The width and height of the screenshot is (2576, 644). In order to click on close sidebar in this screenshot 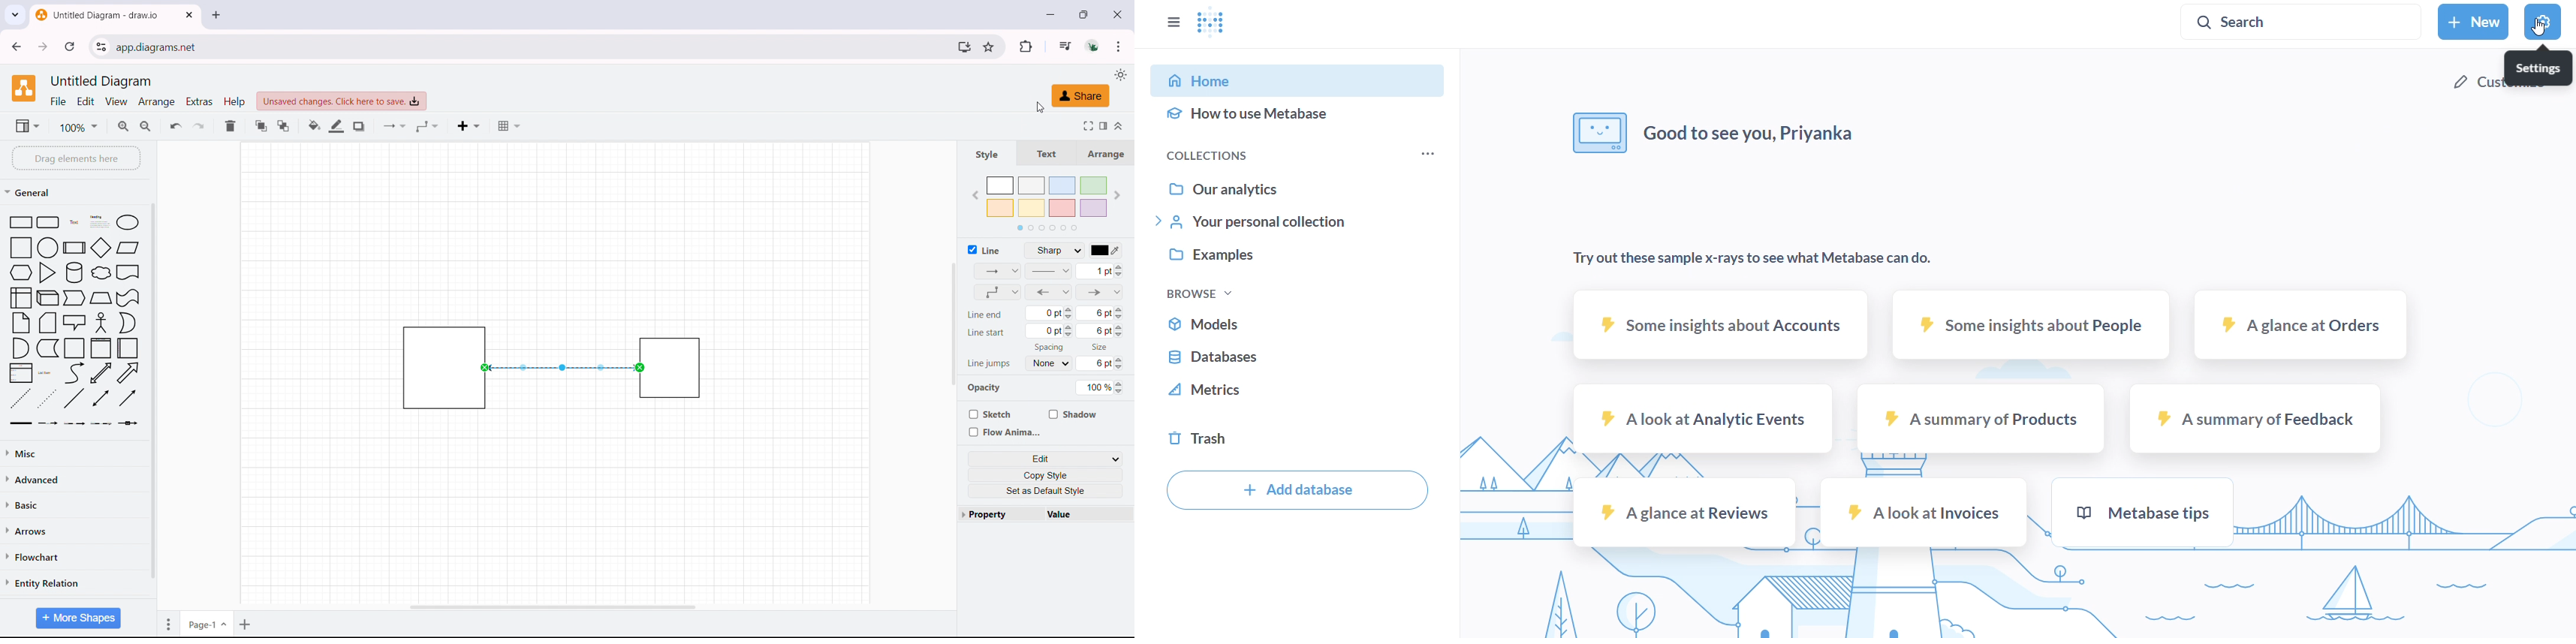, I will do `click(1175, 22)`.